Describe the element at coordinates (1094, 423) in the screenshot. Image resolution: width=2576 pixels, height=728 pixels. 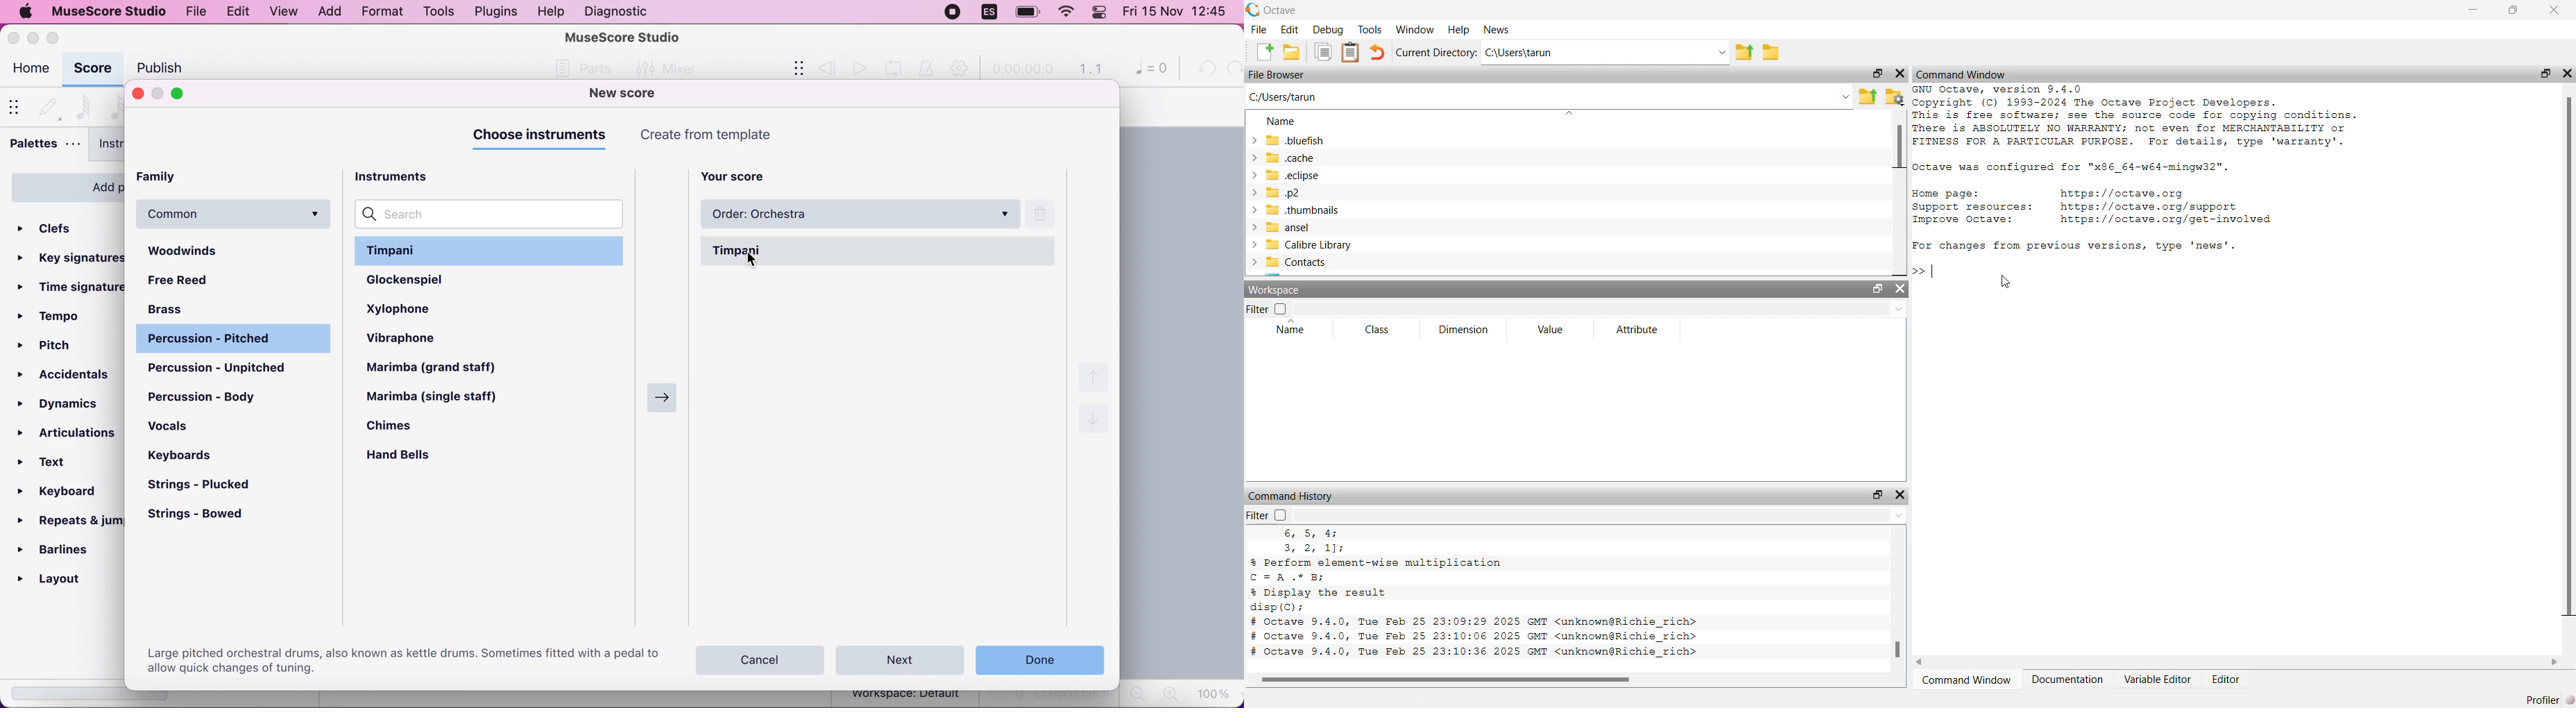
I see `down` at that location.